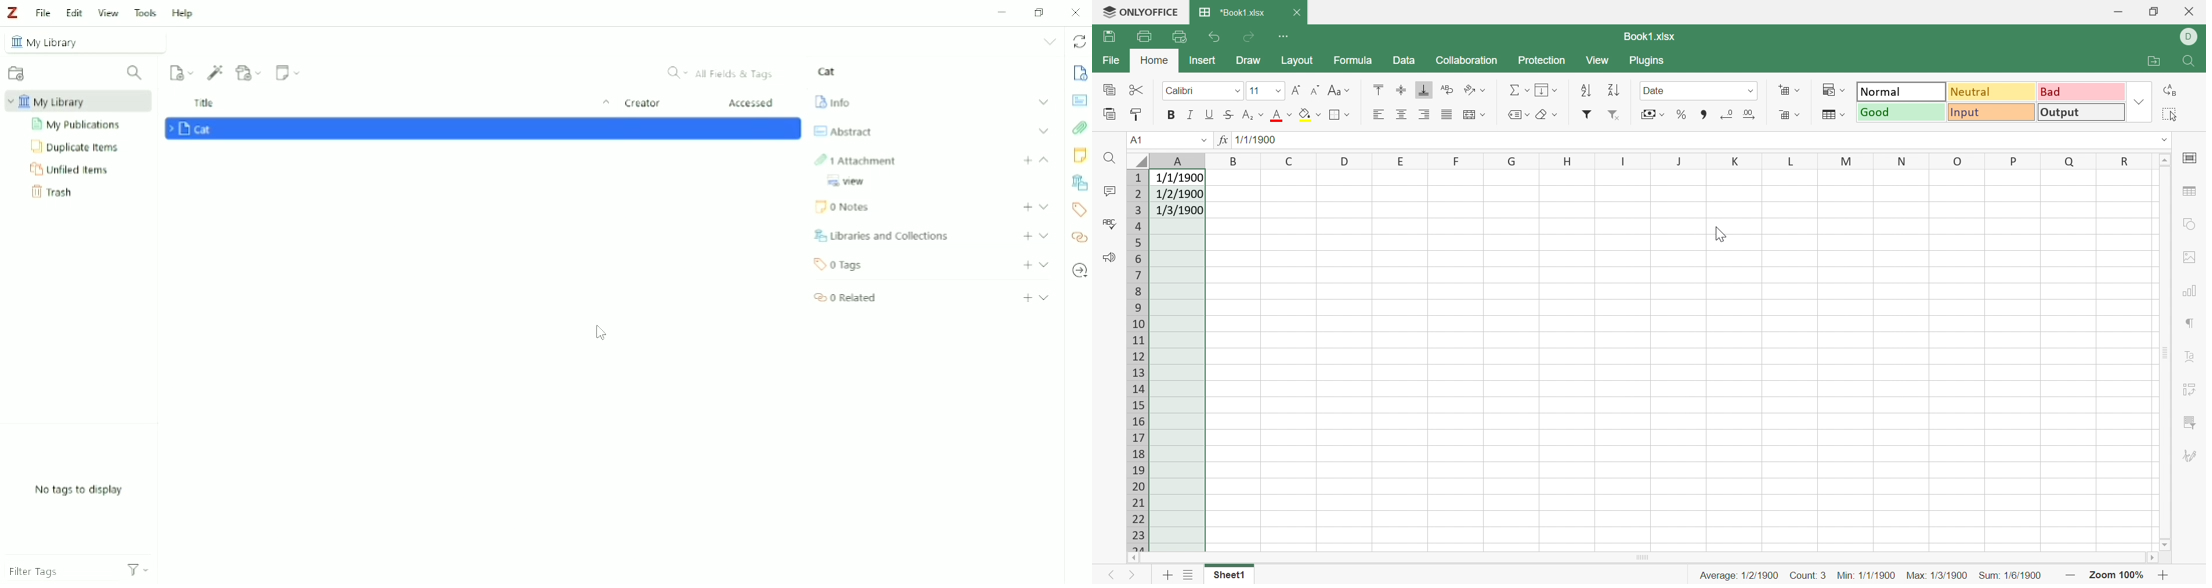 Image resolution: width=2212 pixels, height=588 pixels. Describe the element at coordinates (1353, 60) in the screenshot. I see `Formula` at that location.